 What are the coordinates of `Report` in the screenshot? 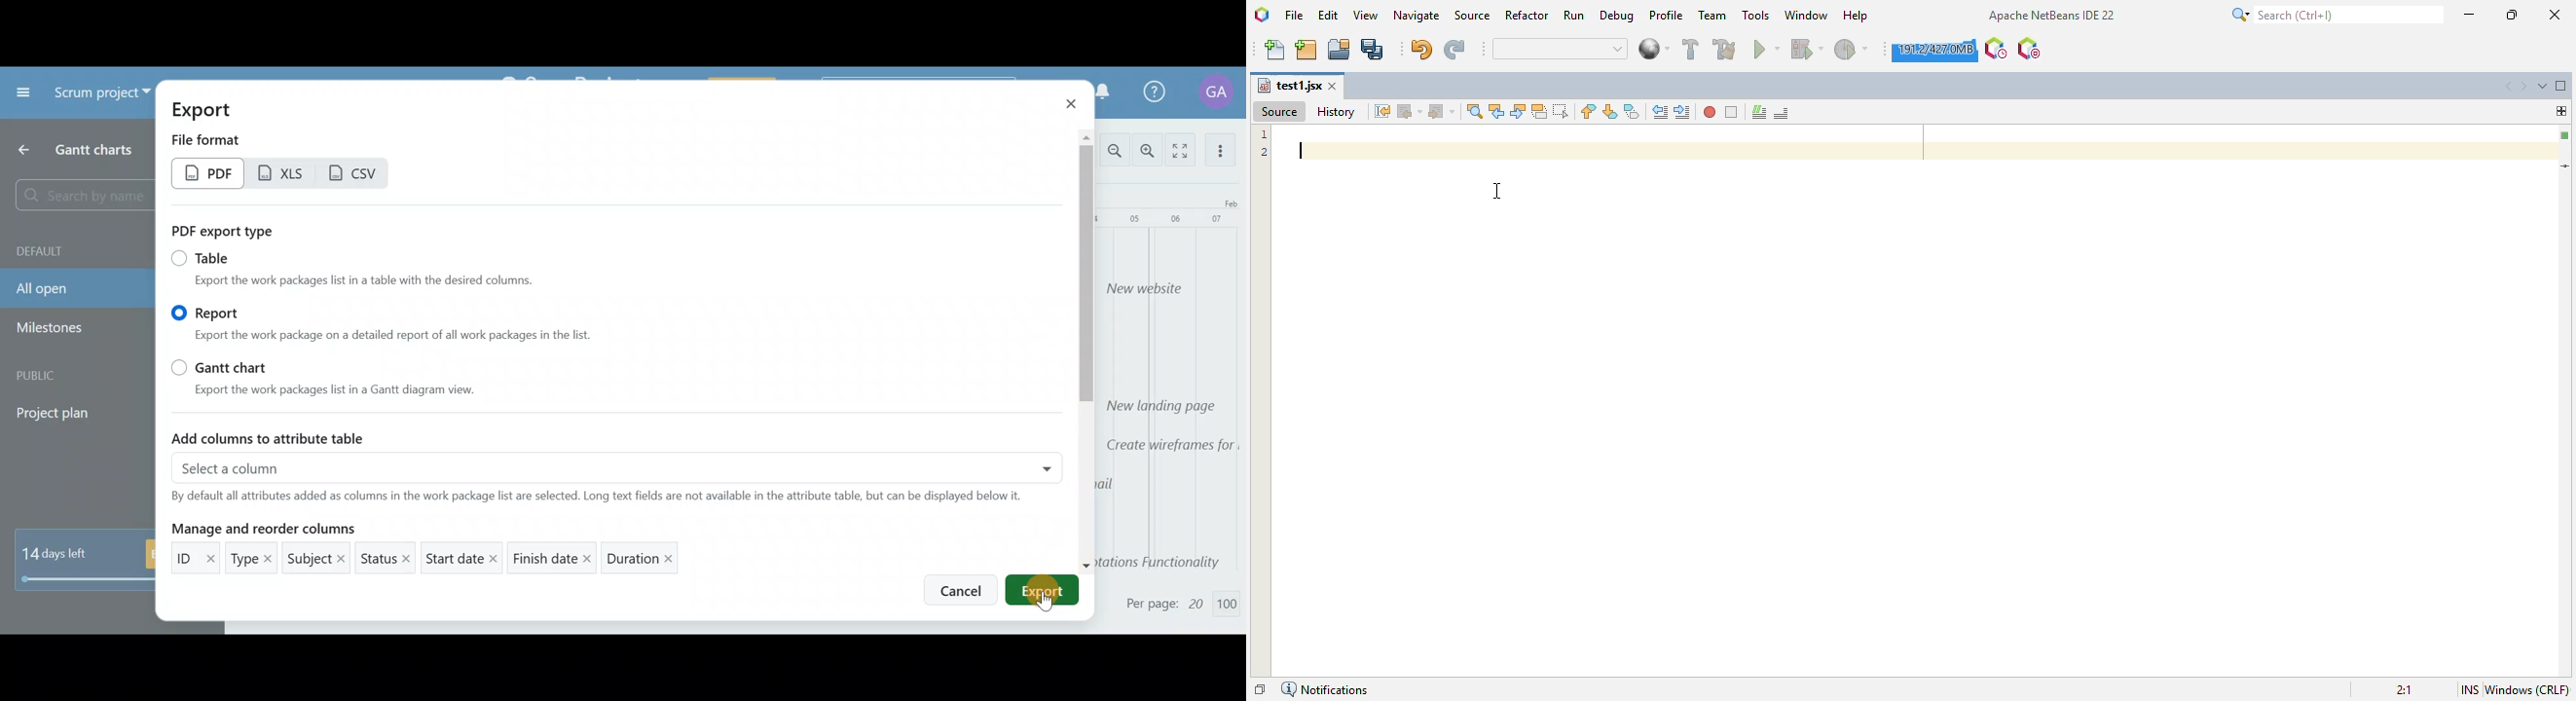 It's located at (213, 311).